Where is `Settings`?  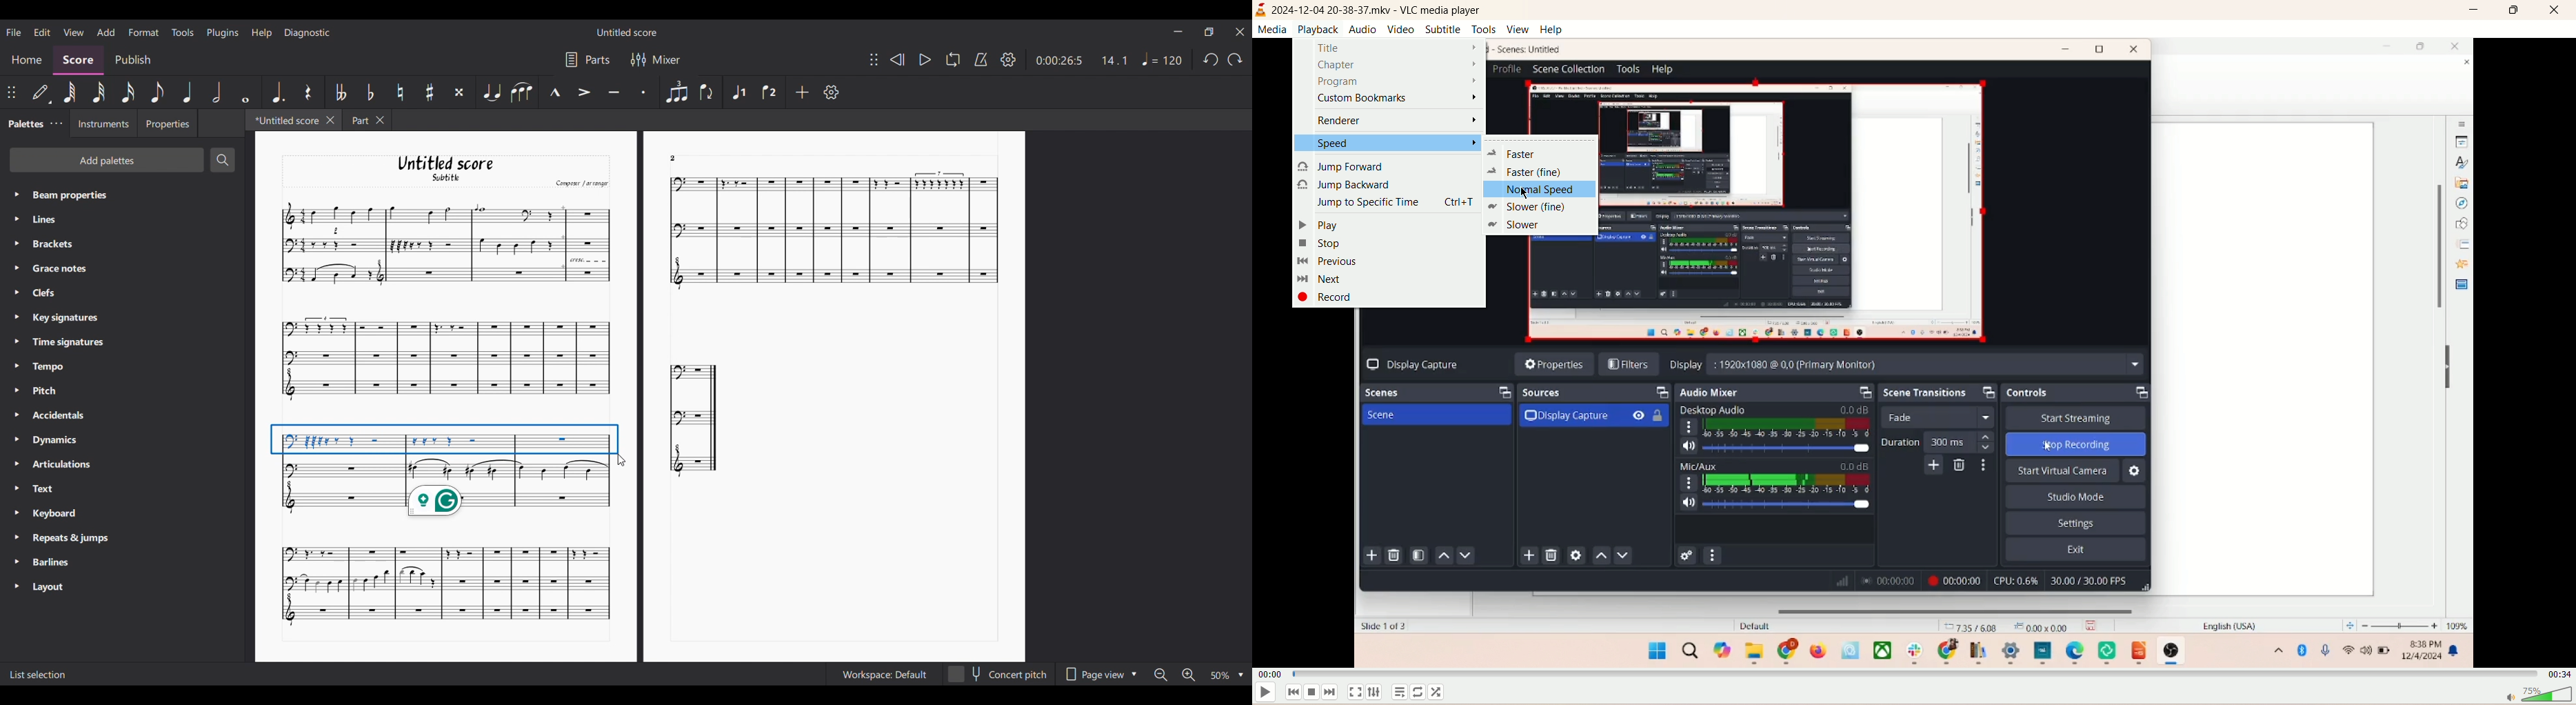
Settings is located at coordinates (1009, 59).